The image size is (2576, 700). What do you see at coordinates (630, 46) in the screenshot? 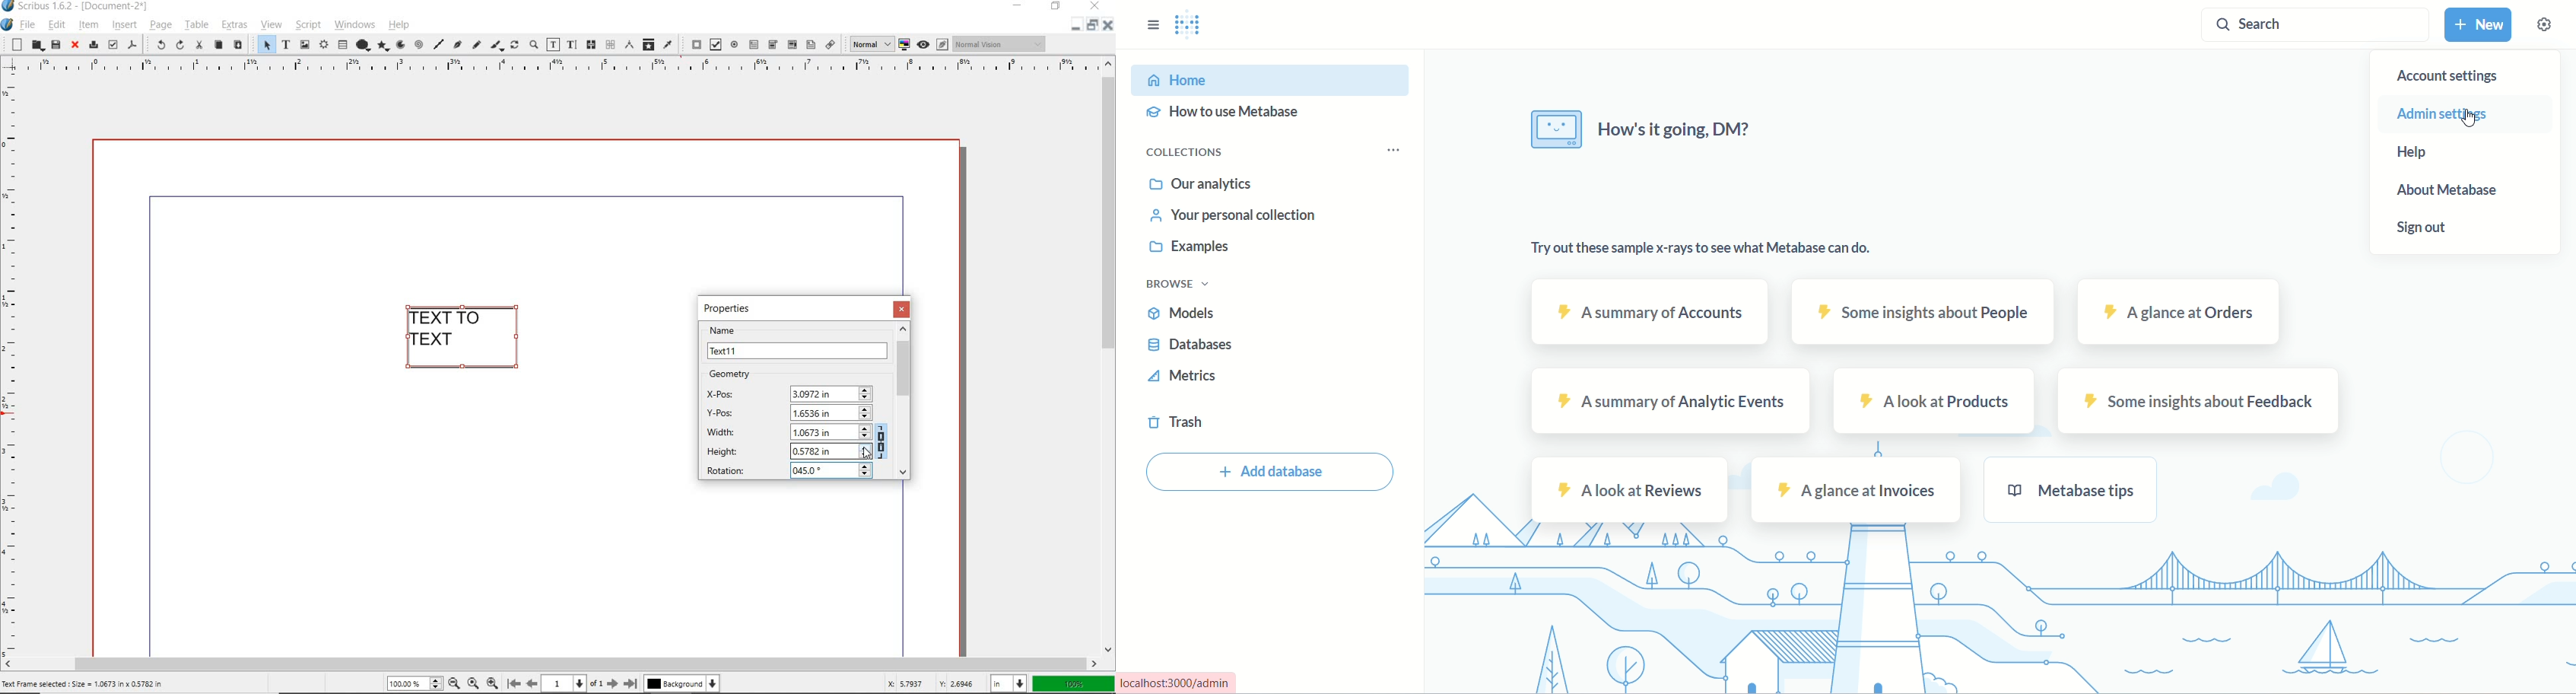
I see `measurements` at bounding box center [630, 46].